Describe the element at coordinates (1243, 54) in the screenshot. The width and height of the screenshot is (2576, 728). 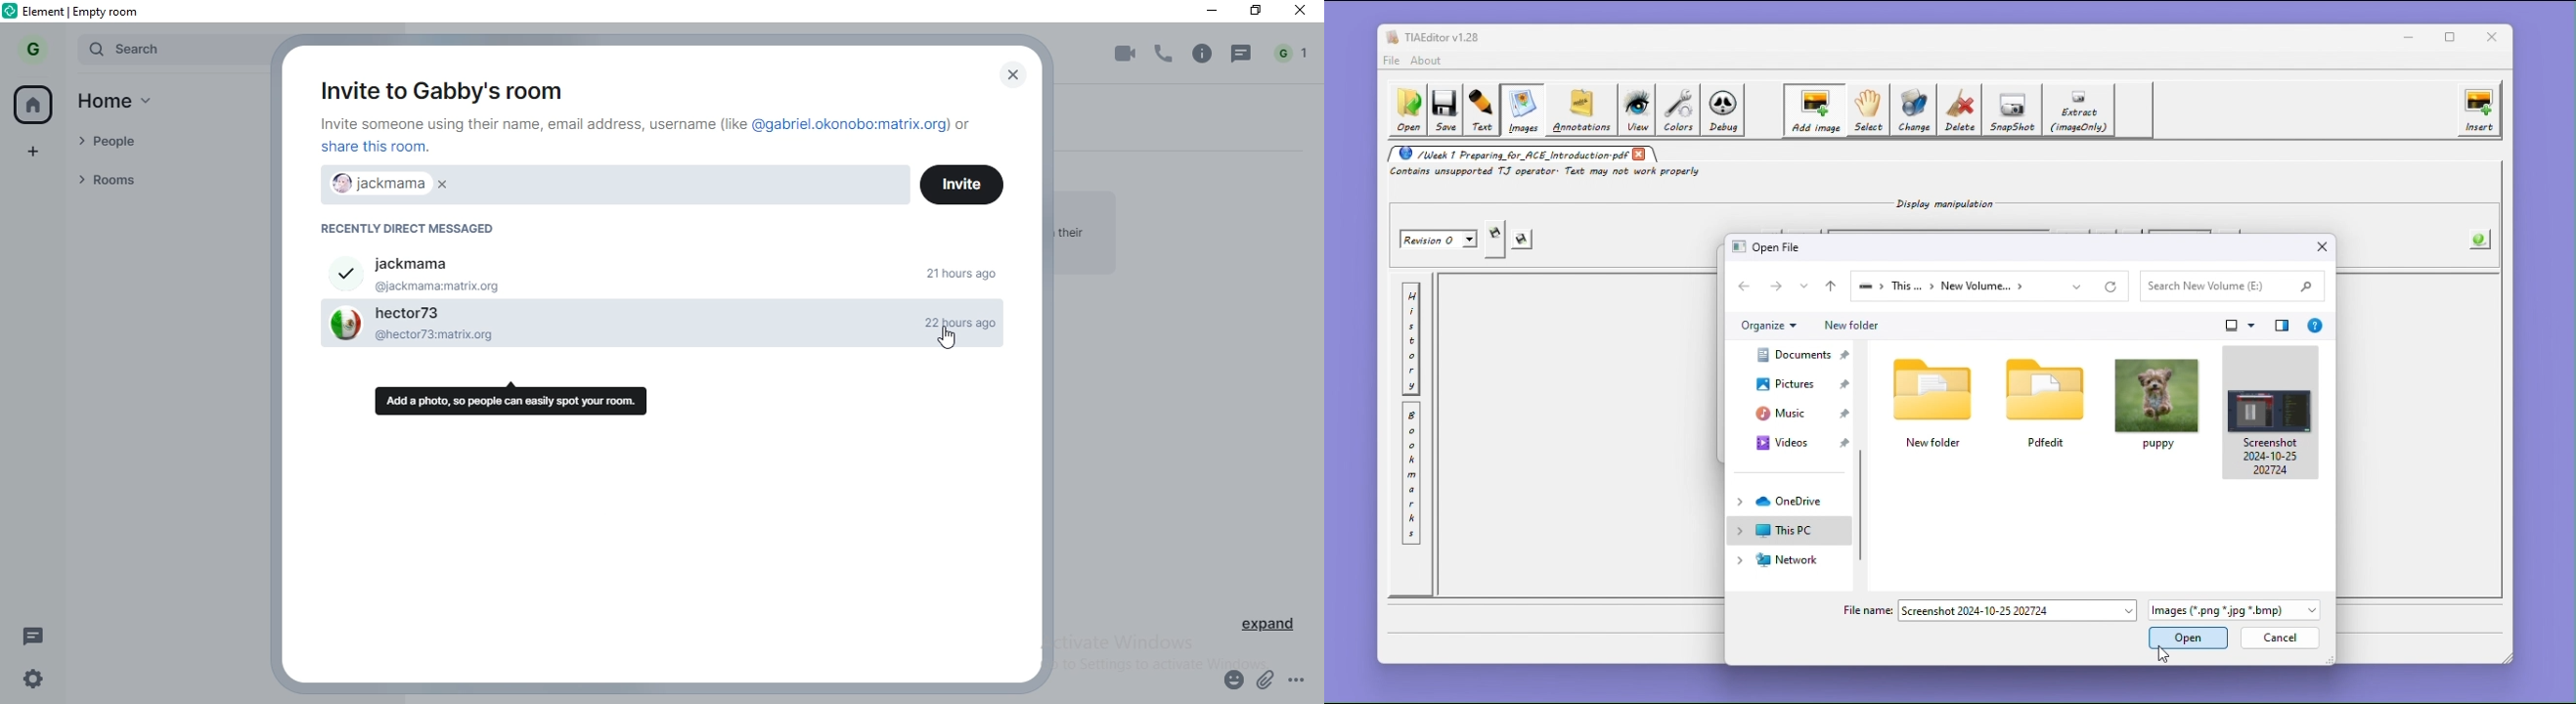
I see `chat` at that location.